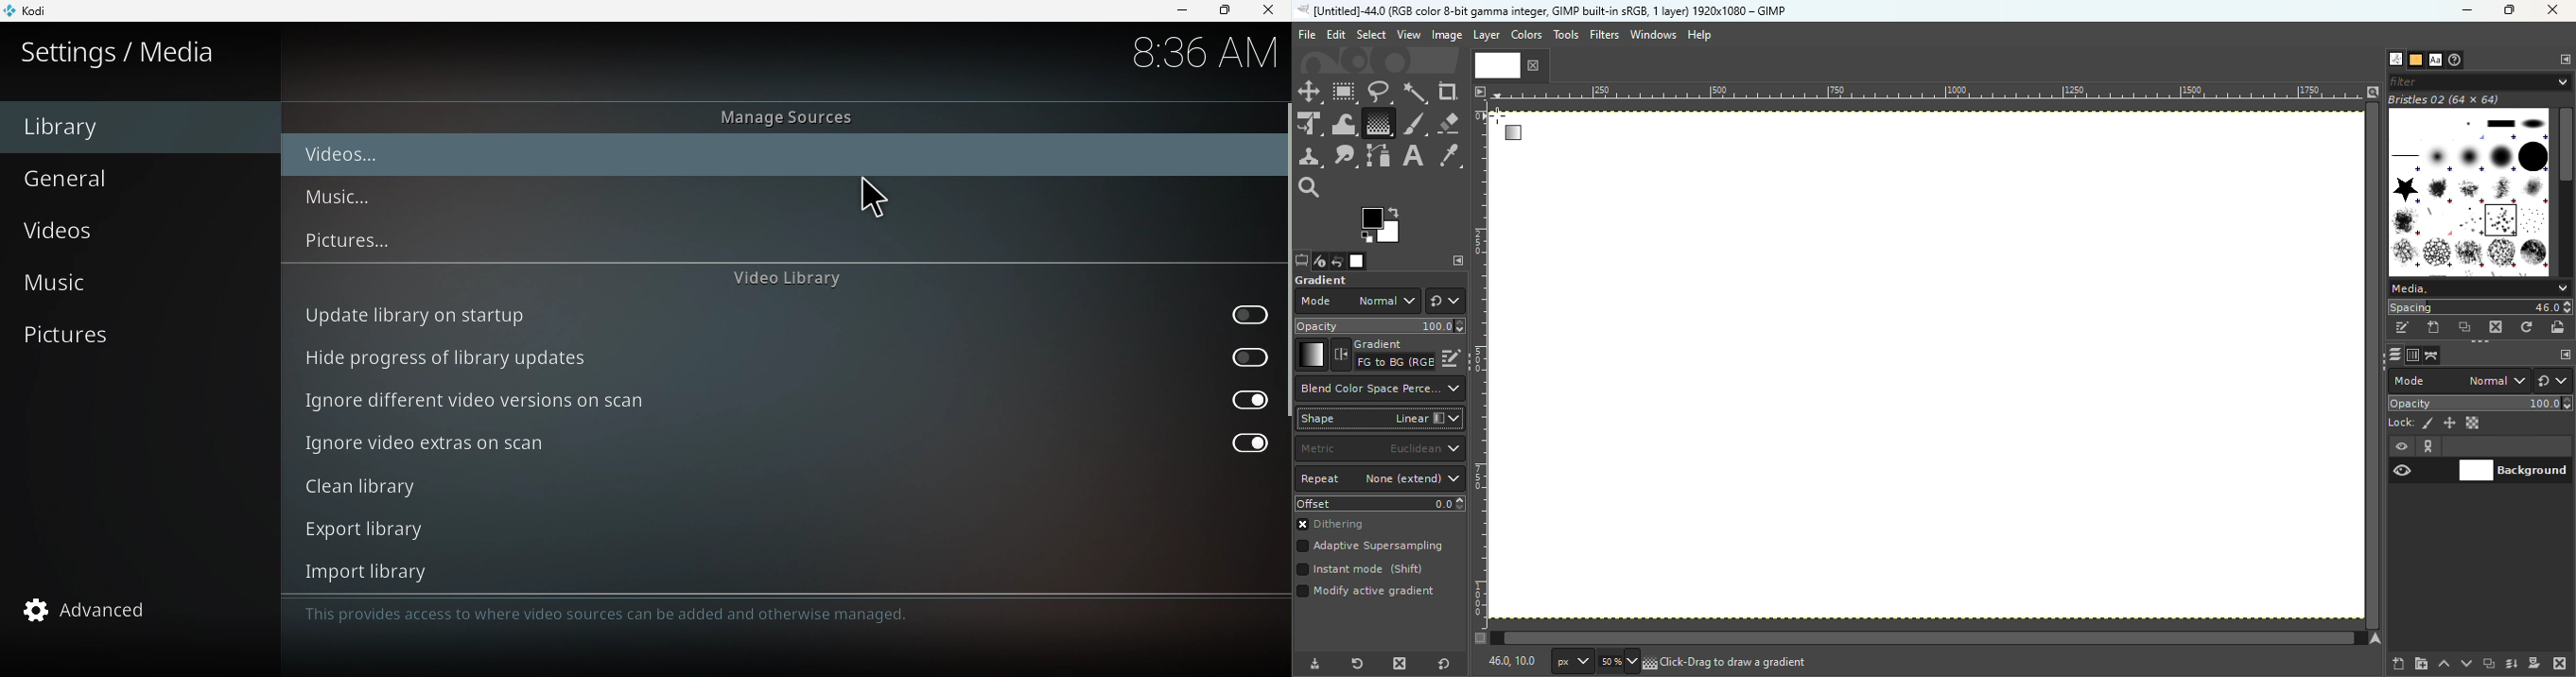 The width and height of the screenshot is (2576, 700). Describe the element at coordinates (785, 443) in the screenshot. I see `Ignore video extras on scan` at that location.